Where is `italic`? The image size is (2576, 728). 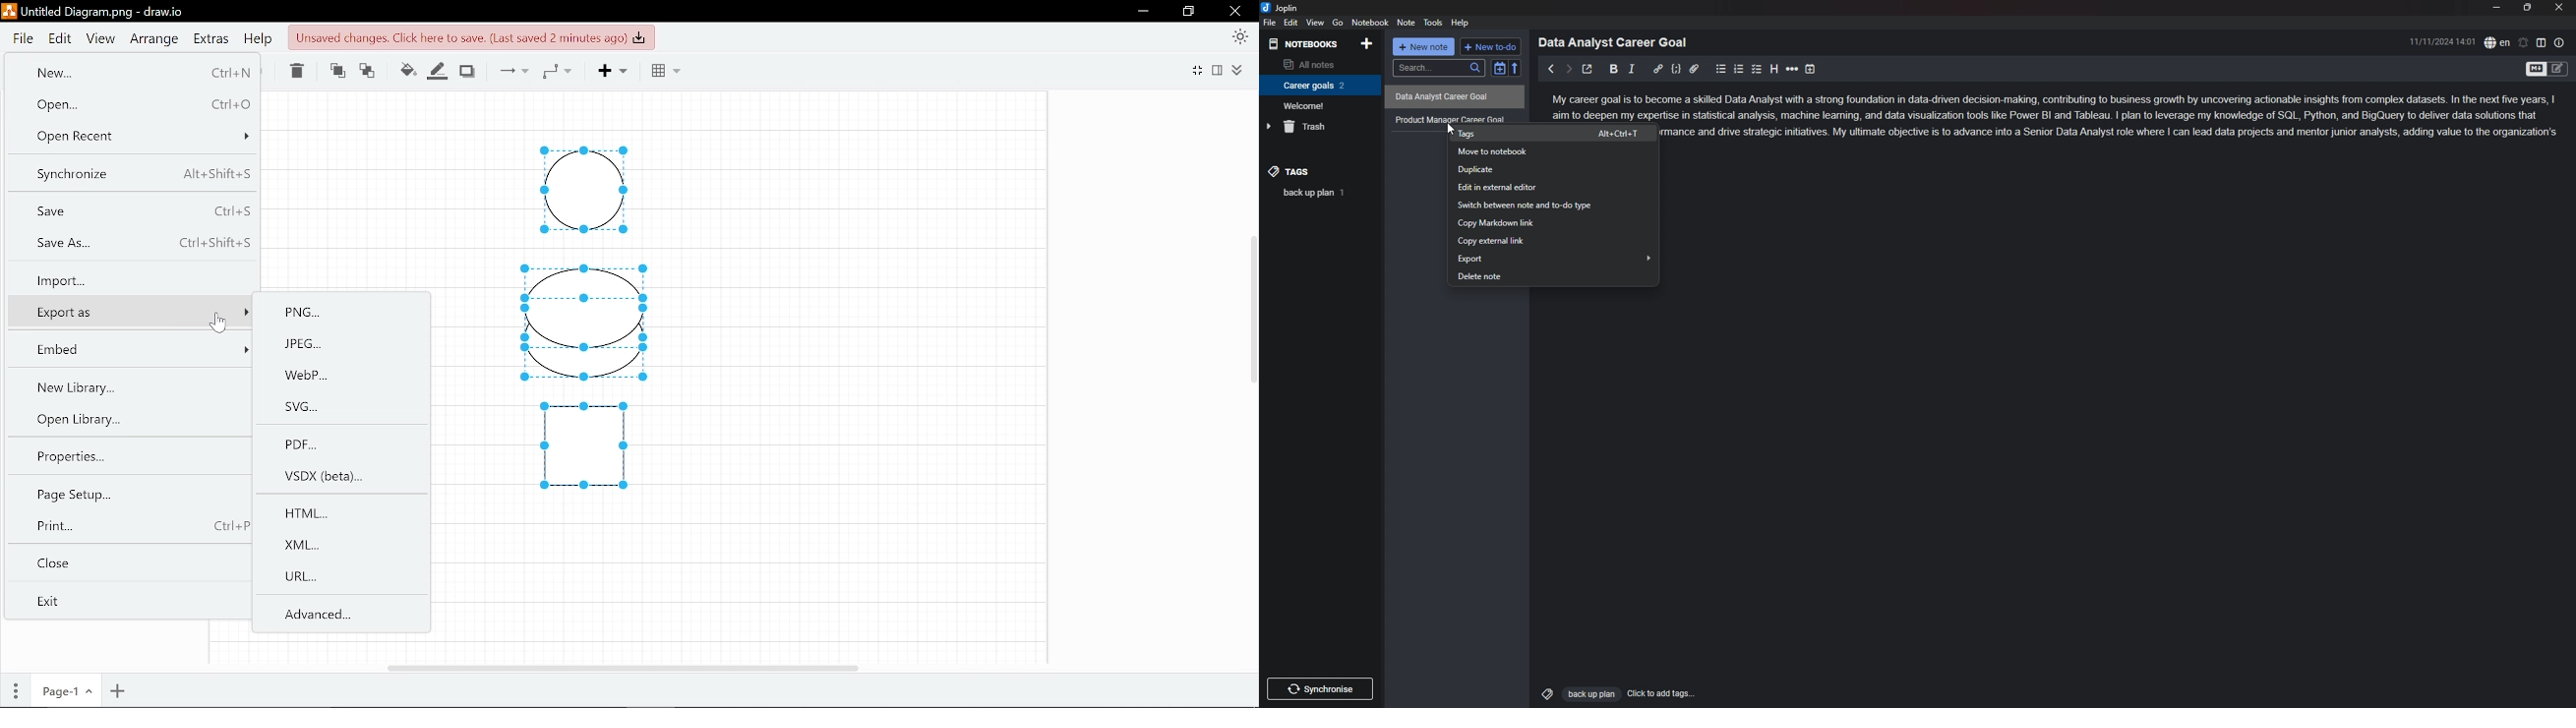 italic is located at coordinates (1632, 69).